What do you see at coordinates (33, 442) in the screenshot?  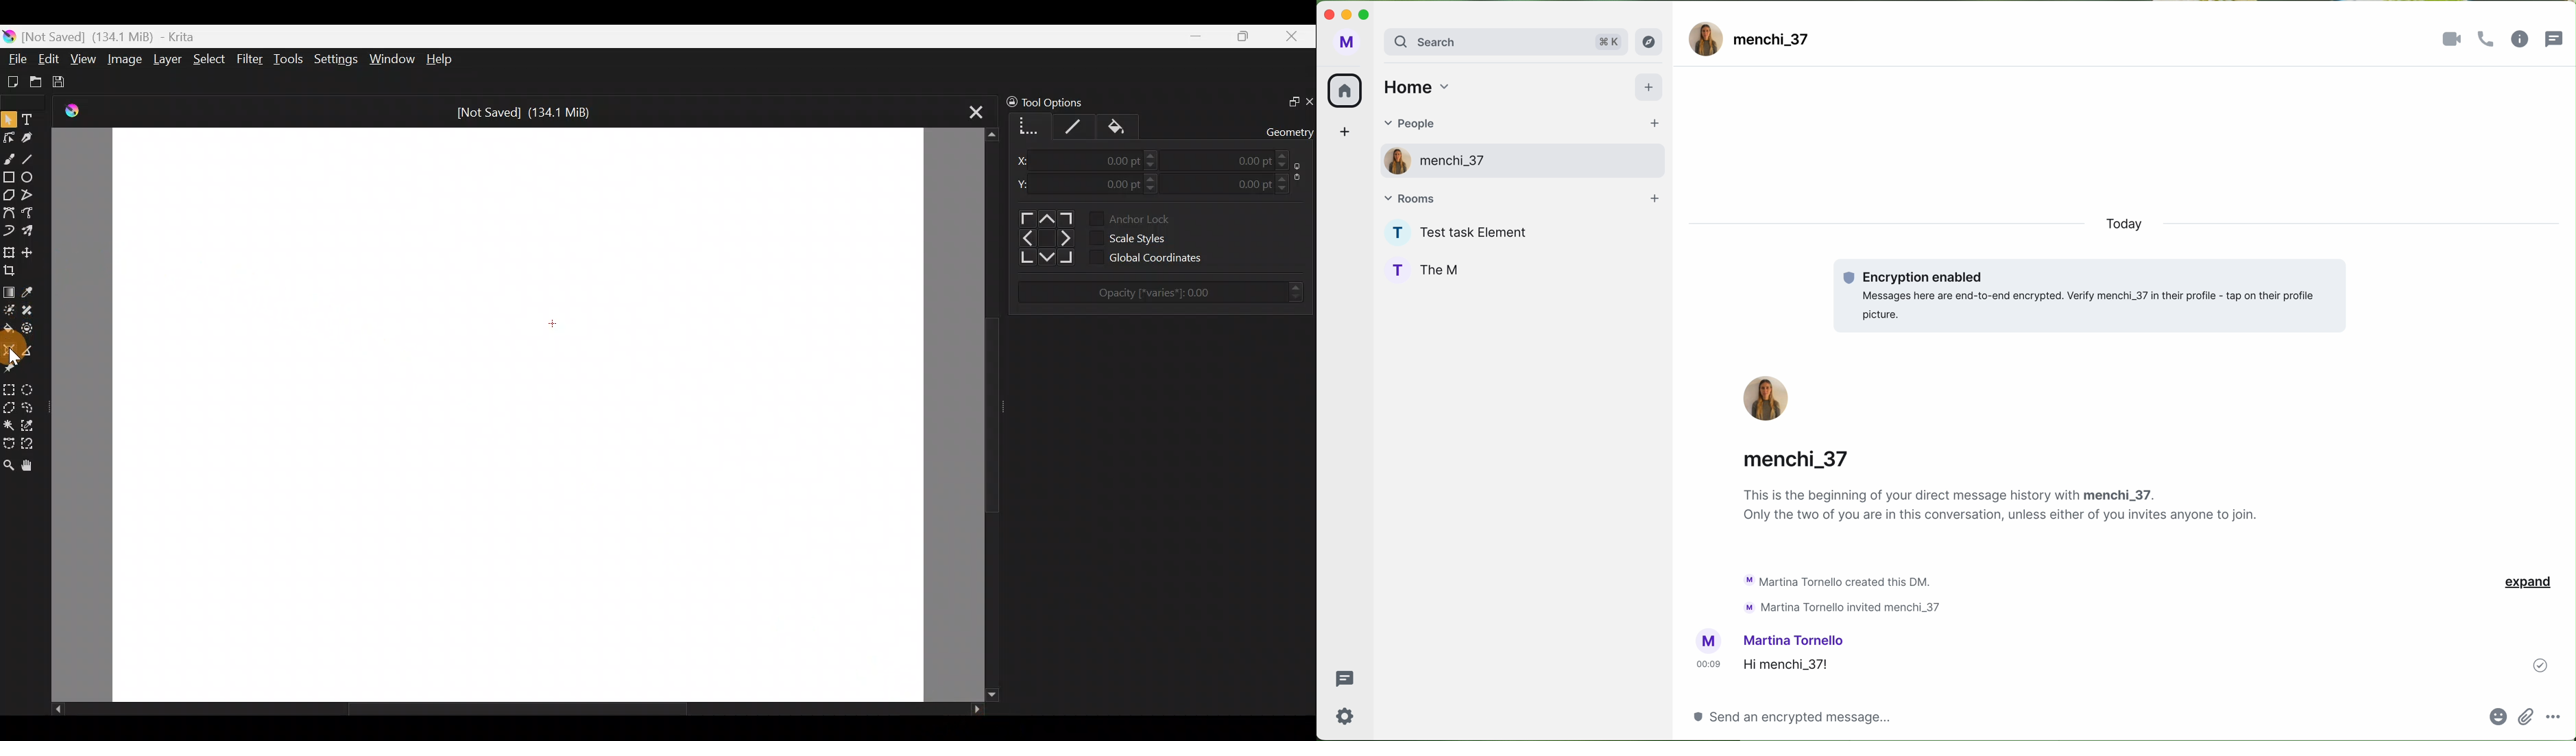 I see `Magnetic curve selection tool` at bounding box center [33, 442].